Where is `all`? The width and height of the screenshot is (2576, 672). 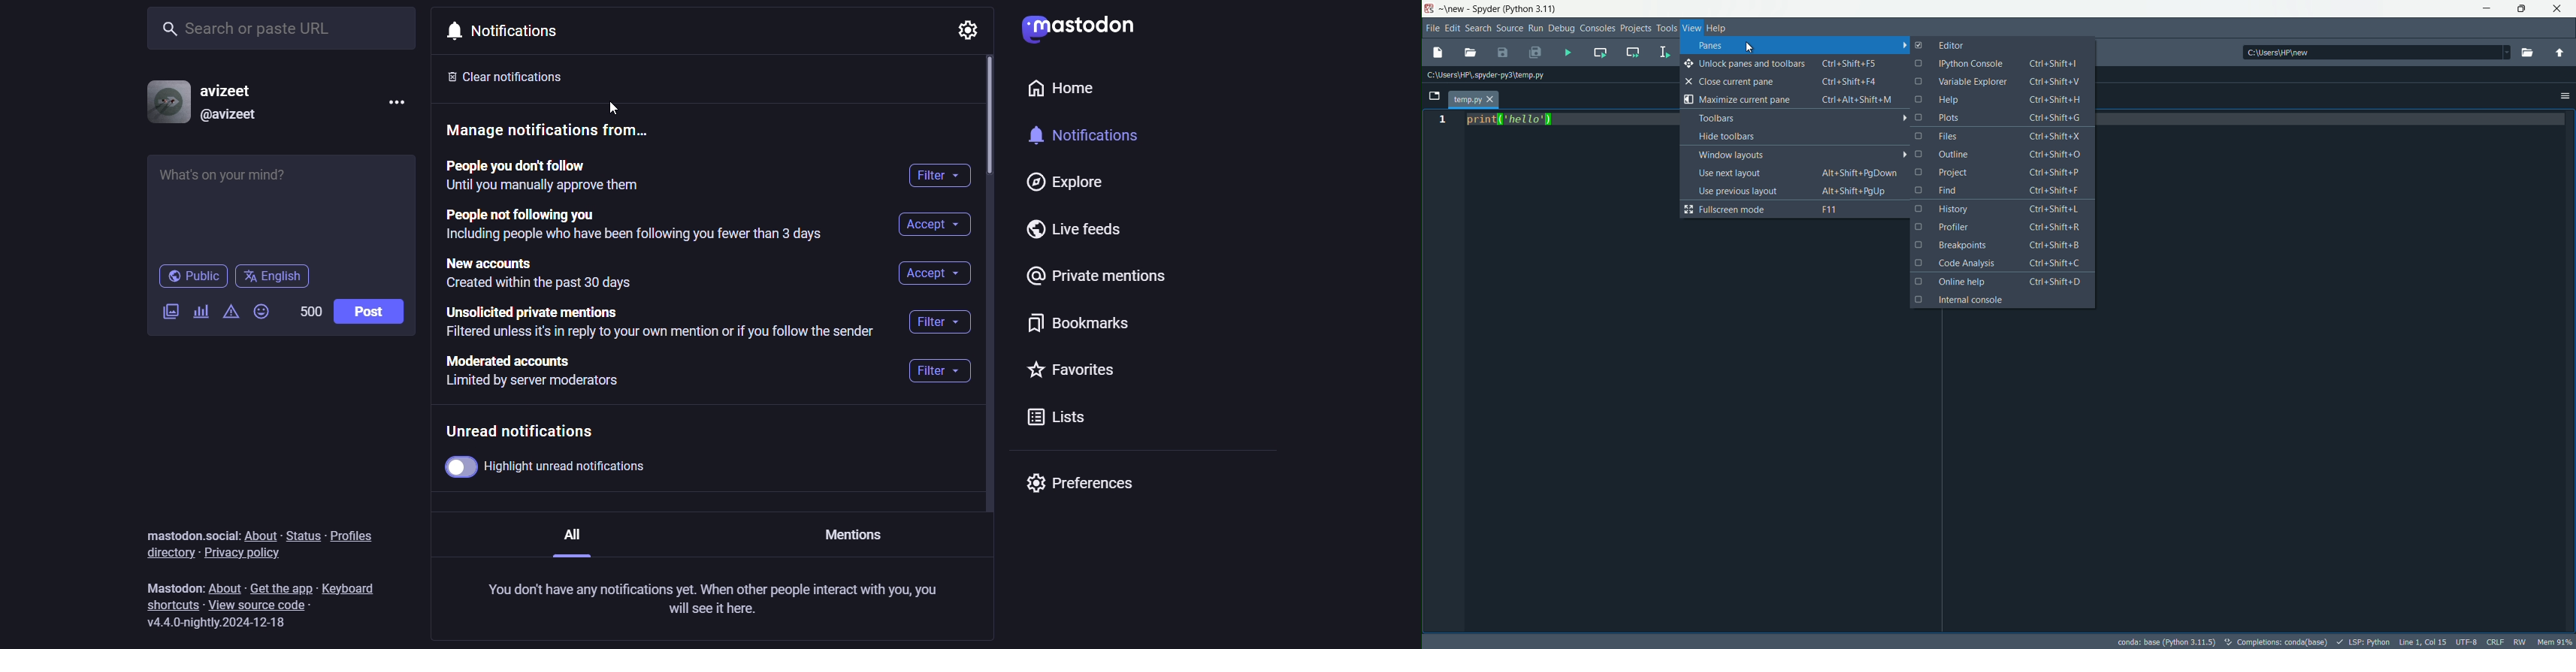 all is located at coordinates (570, 539).